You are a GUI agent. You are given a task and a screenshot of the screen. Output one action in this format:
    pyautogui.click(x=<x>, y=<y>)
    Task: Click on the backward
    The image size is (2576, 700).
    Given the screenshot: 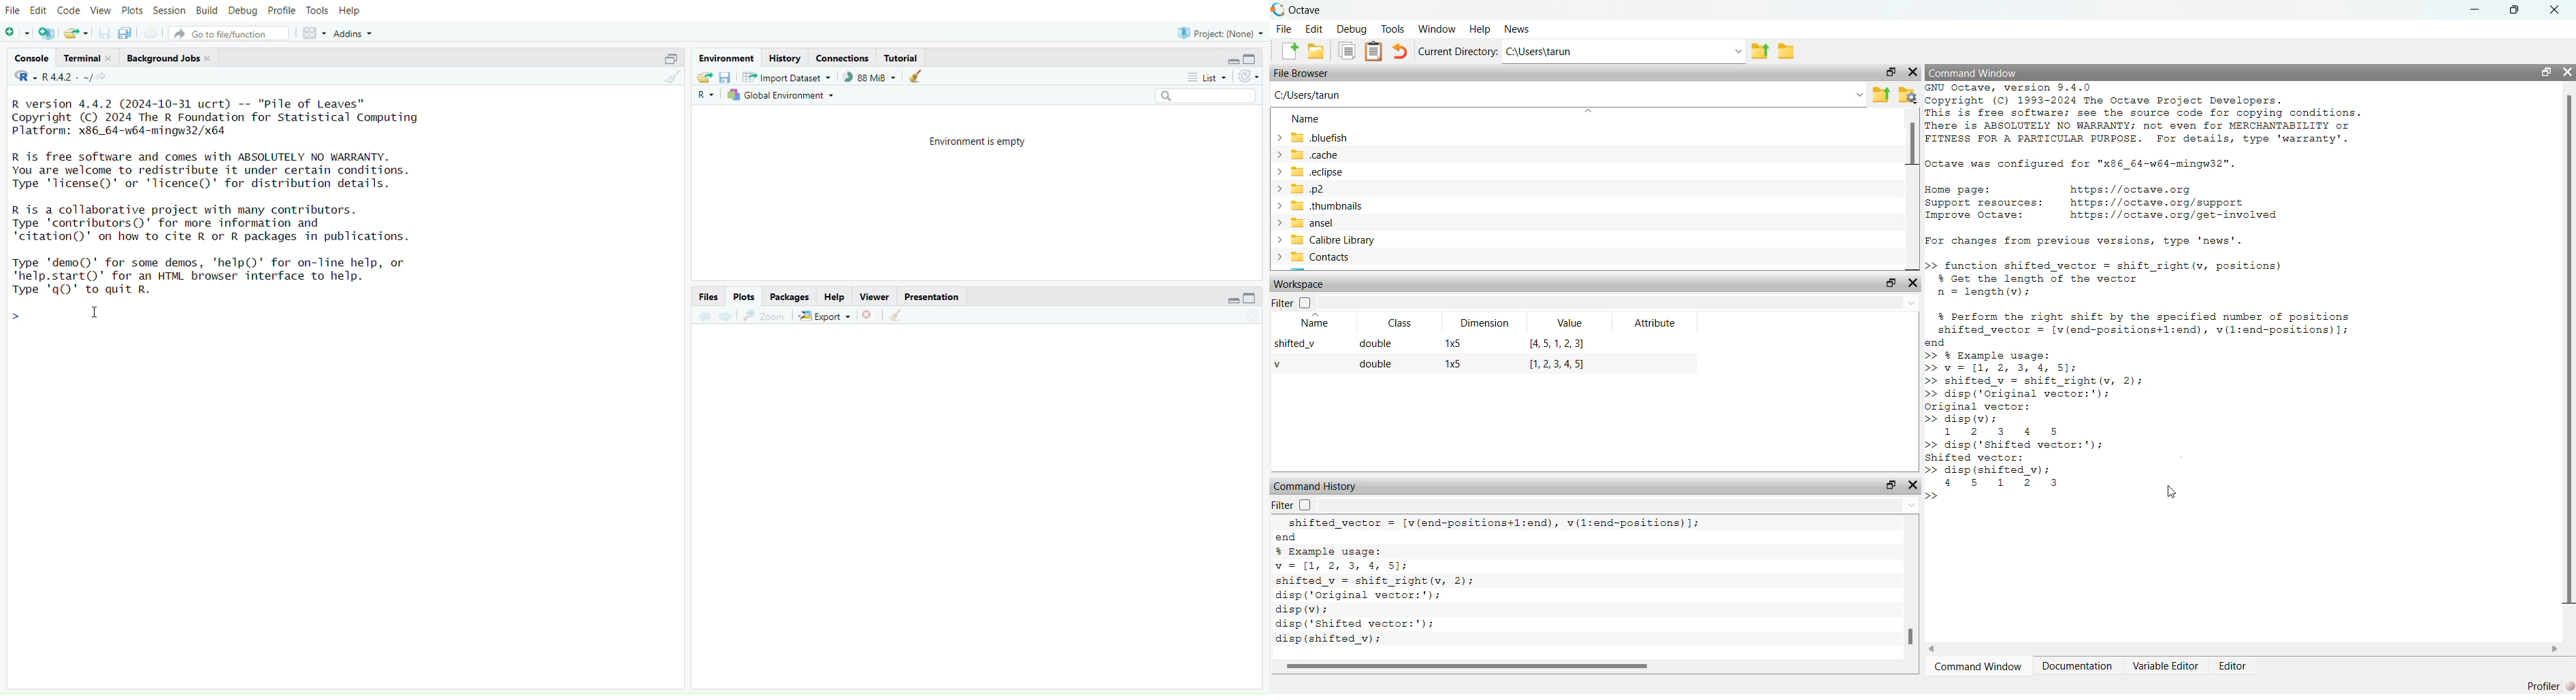 What is the action you would take?
    pyautogui.click(x=701, y=317)
    